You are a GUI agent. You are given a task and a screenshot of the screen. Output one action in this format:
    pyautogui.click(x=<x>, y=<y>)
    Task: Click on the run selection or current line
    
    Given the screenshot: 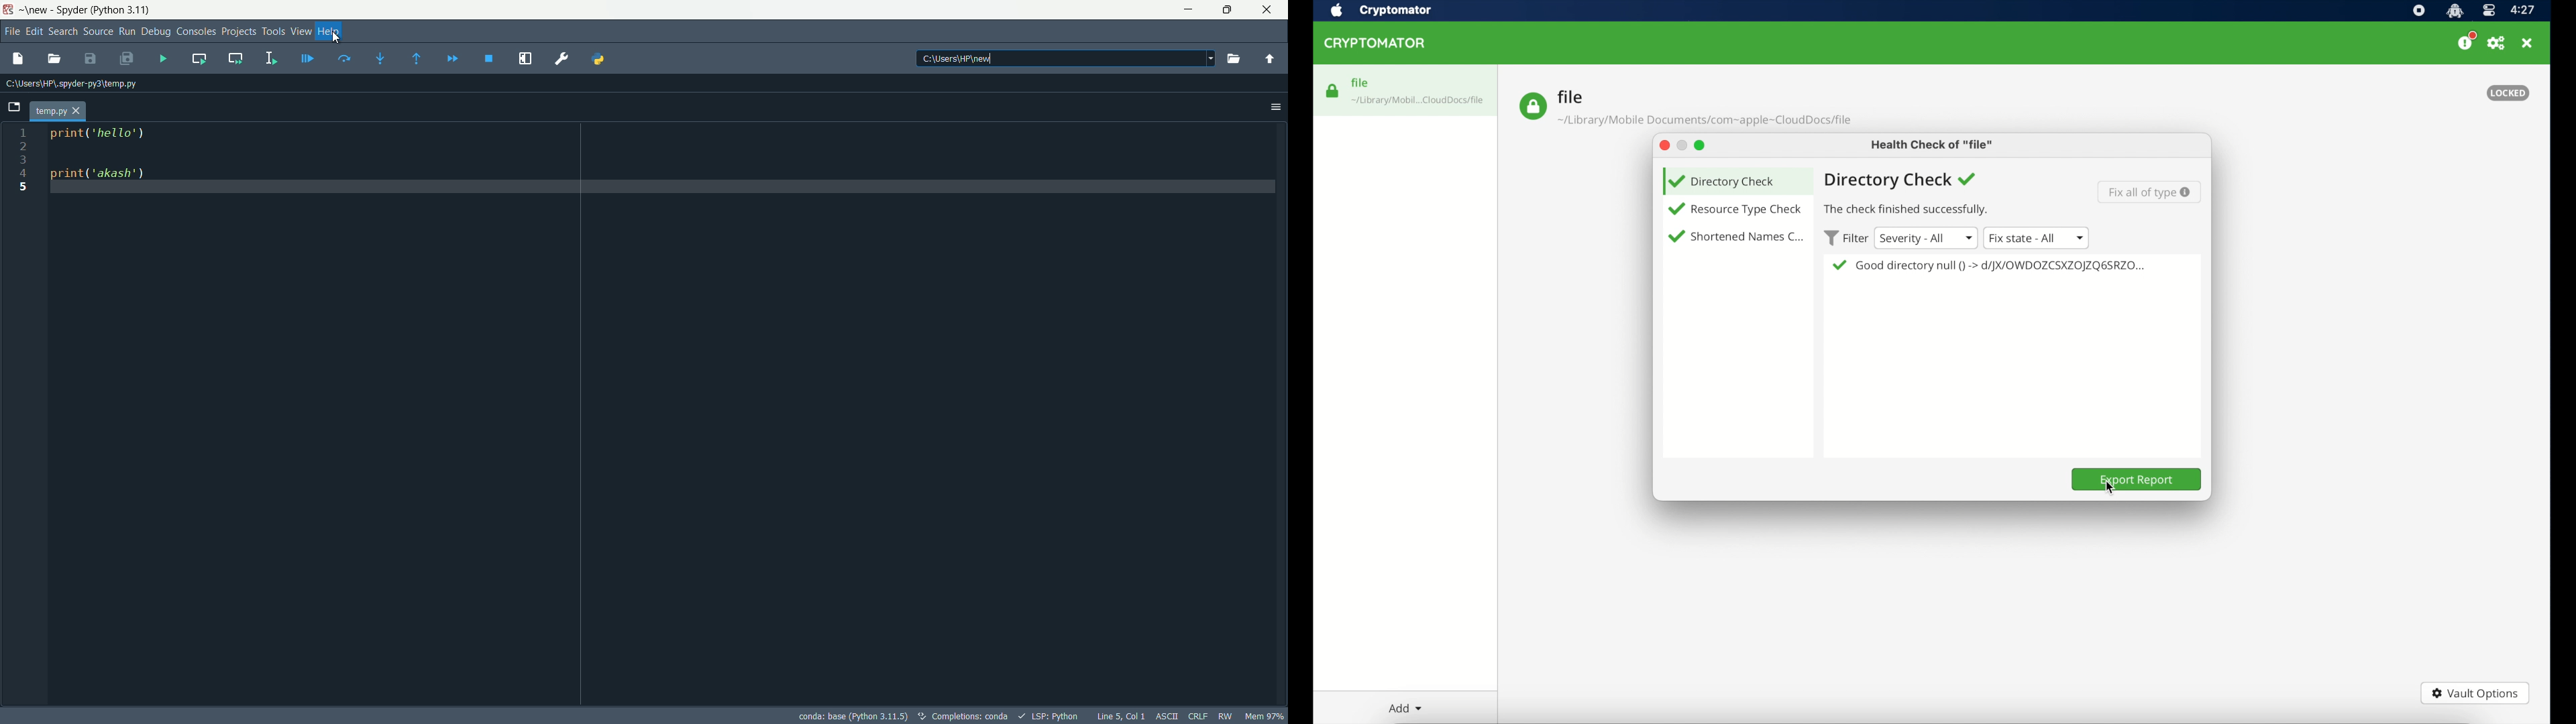 What is the action you would take?
    pyautogui.click(x=268, y=57)
    